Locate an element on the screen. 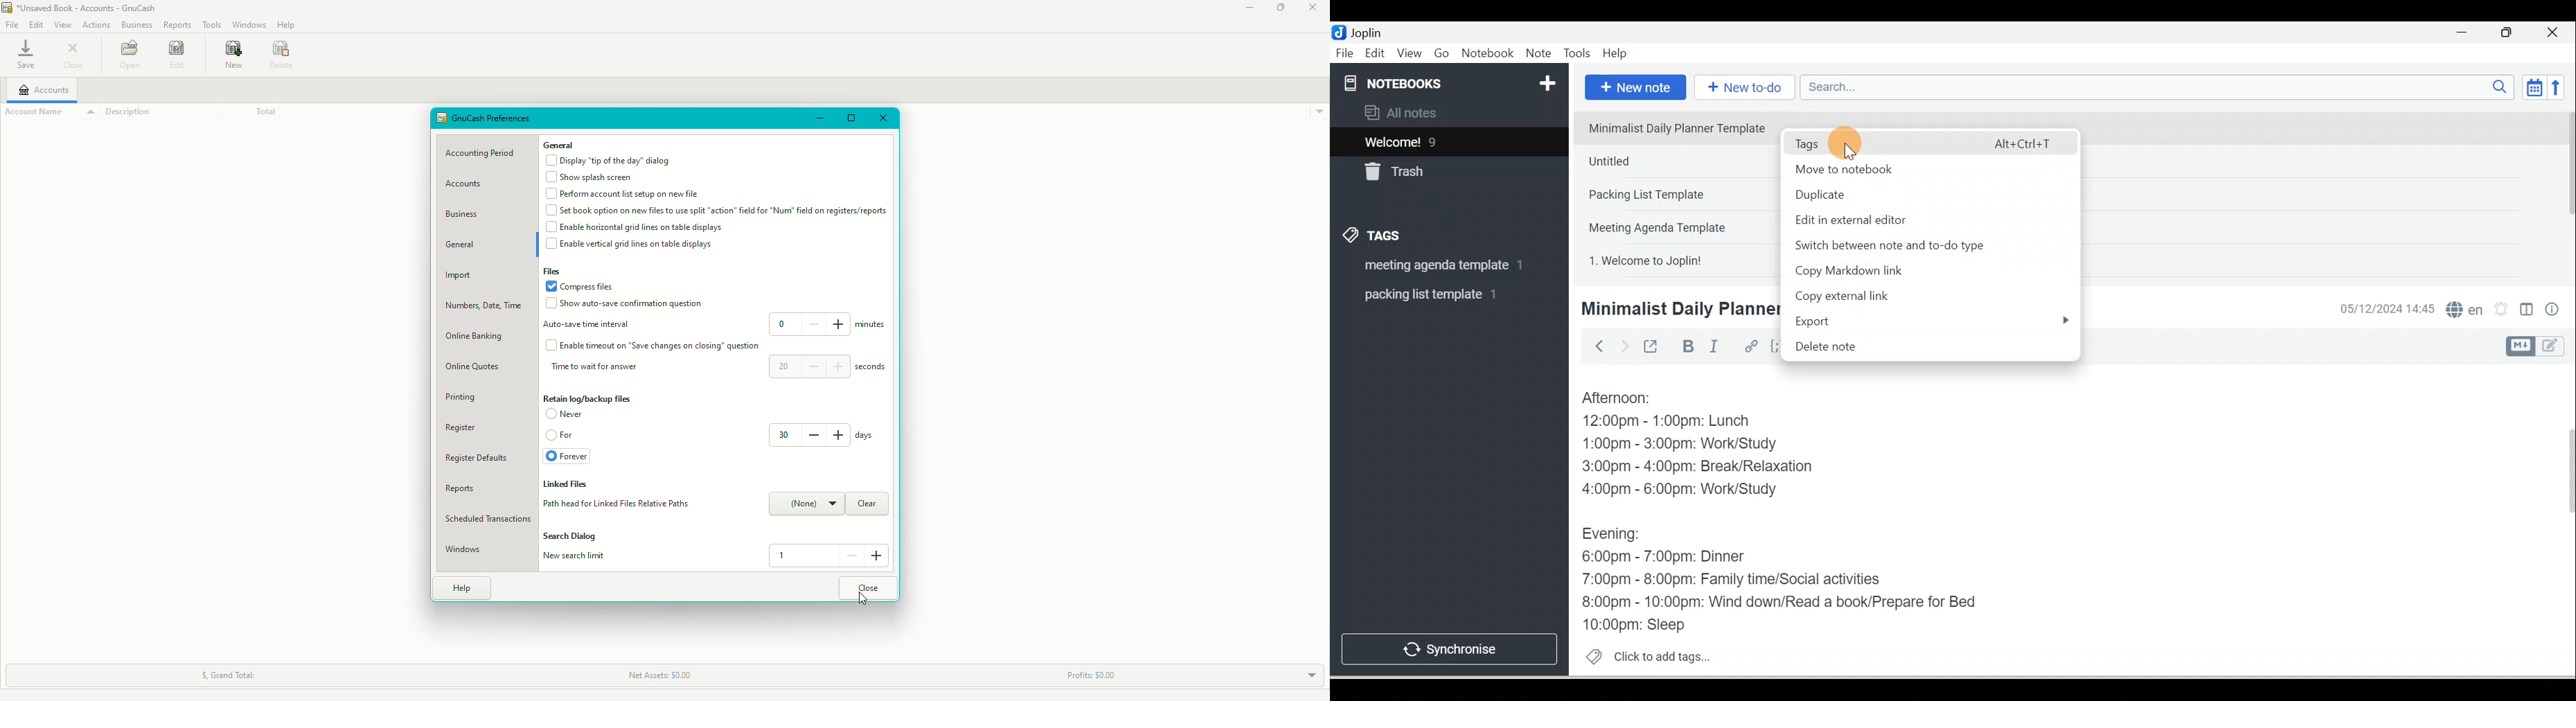 This screenshot has height=728, width=2576. New note is located at coordinates (1633, 88).